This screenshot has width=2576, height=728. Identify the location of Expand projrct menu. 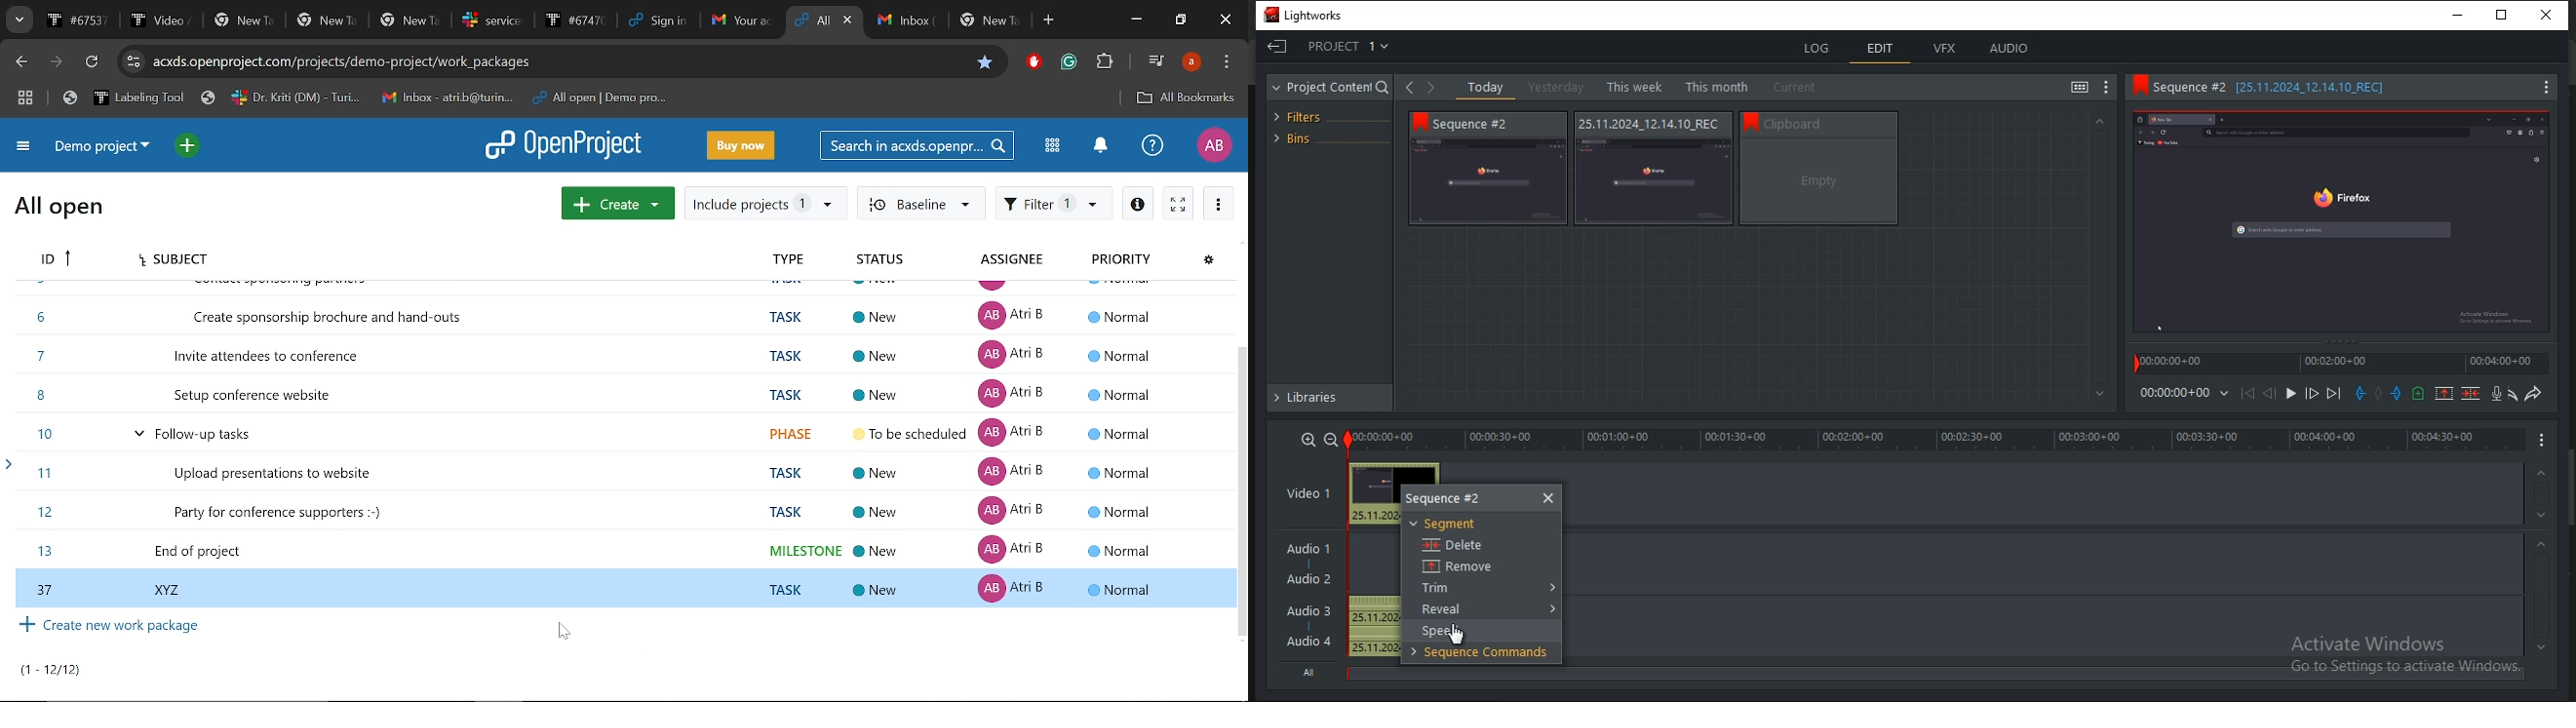
(24, 147).